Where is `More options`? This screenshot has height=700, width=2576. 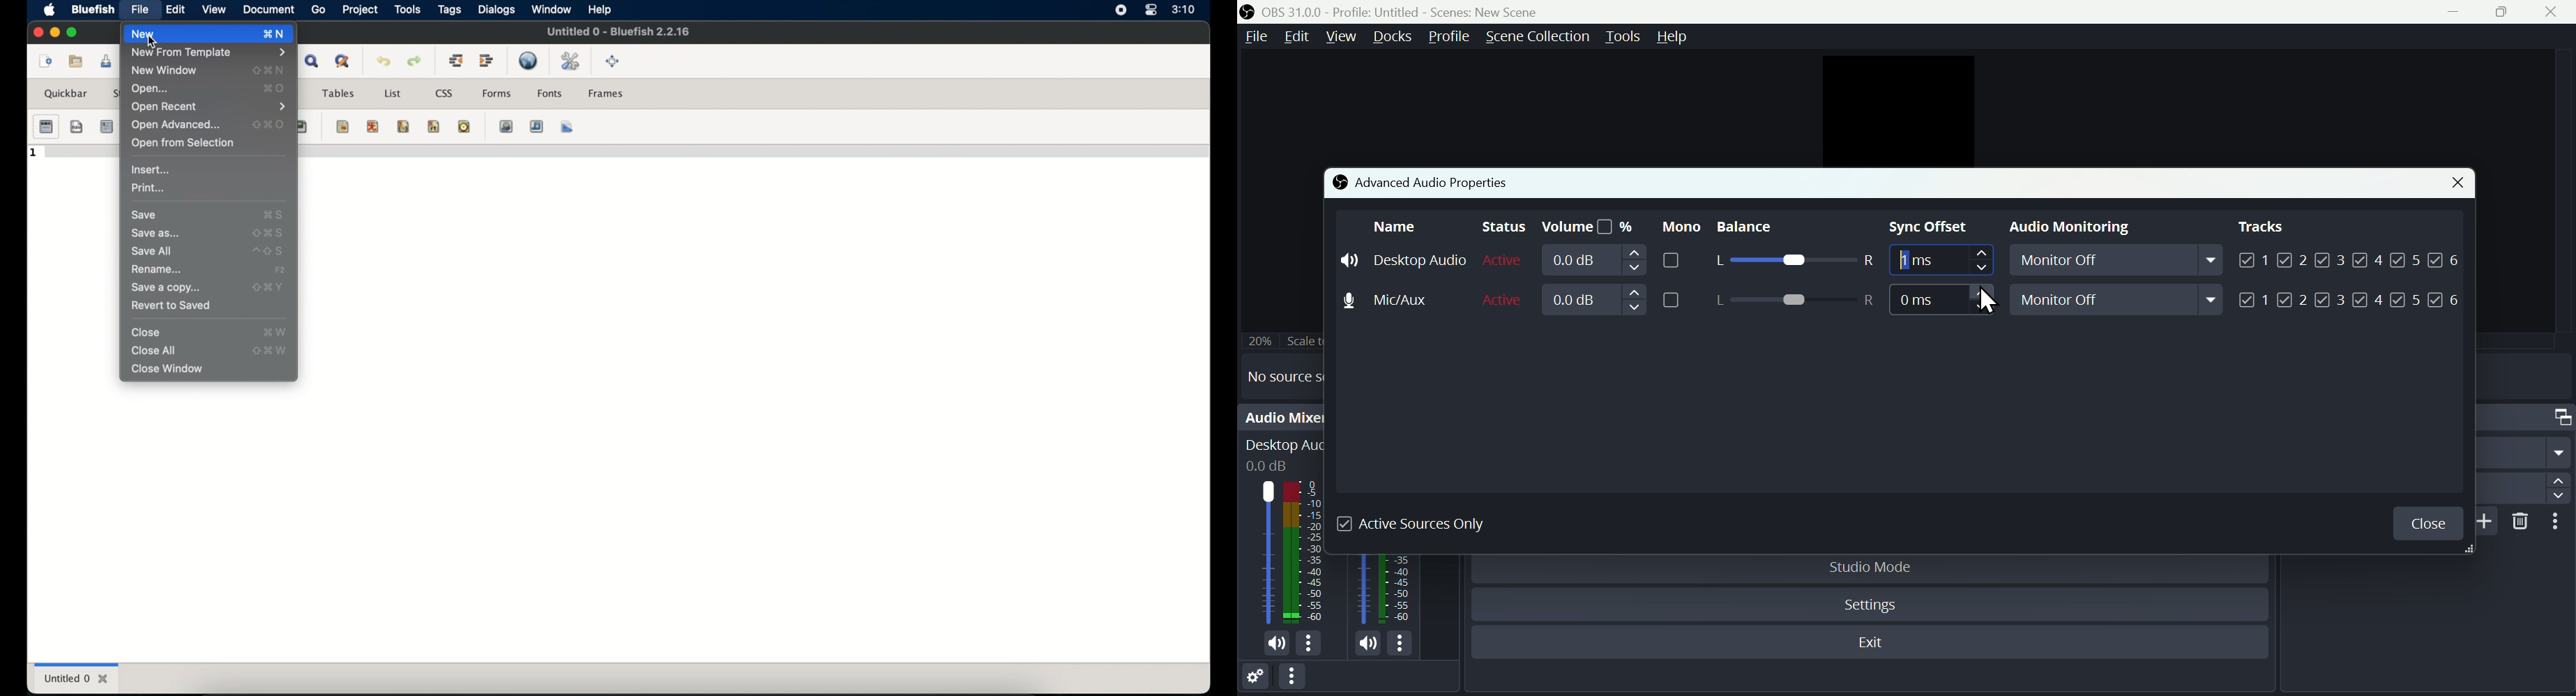 More options is located at coordinates (1402, 645).